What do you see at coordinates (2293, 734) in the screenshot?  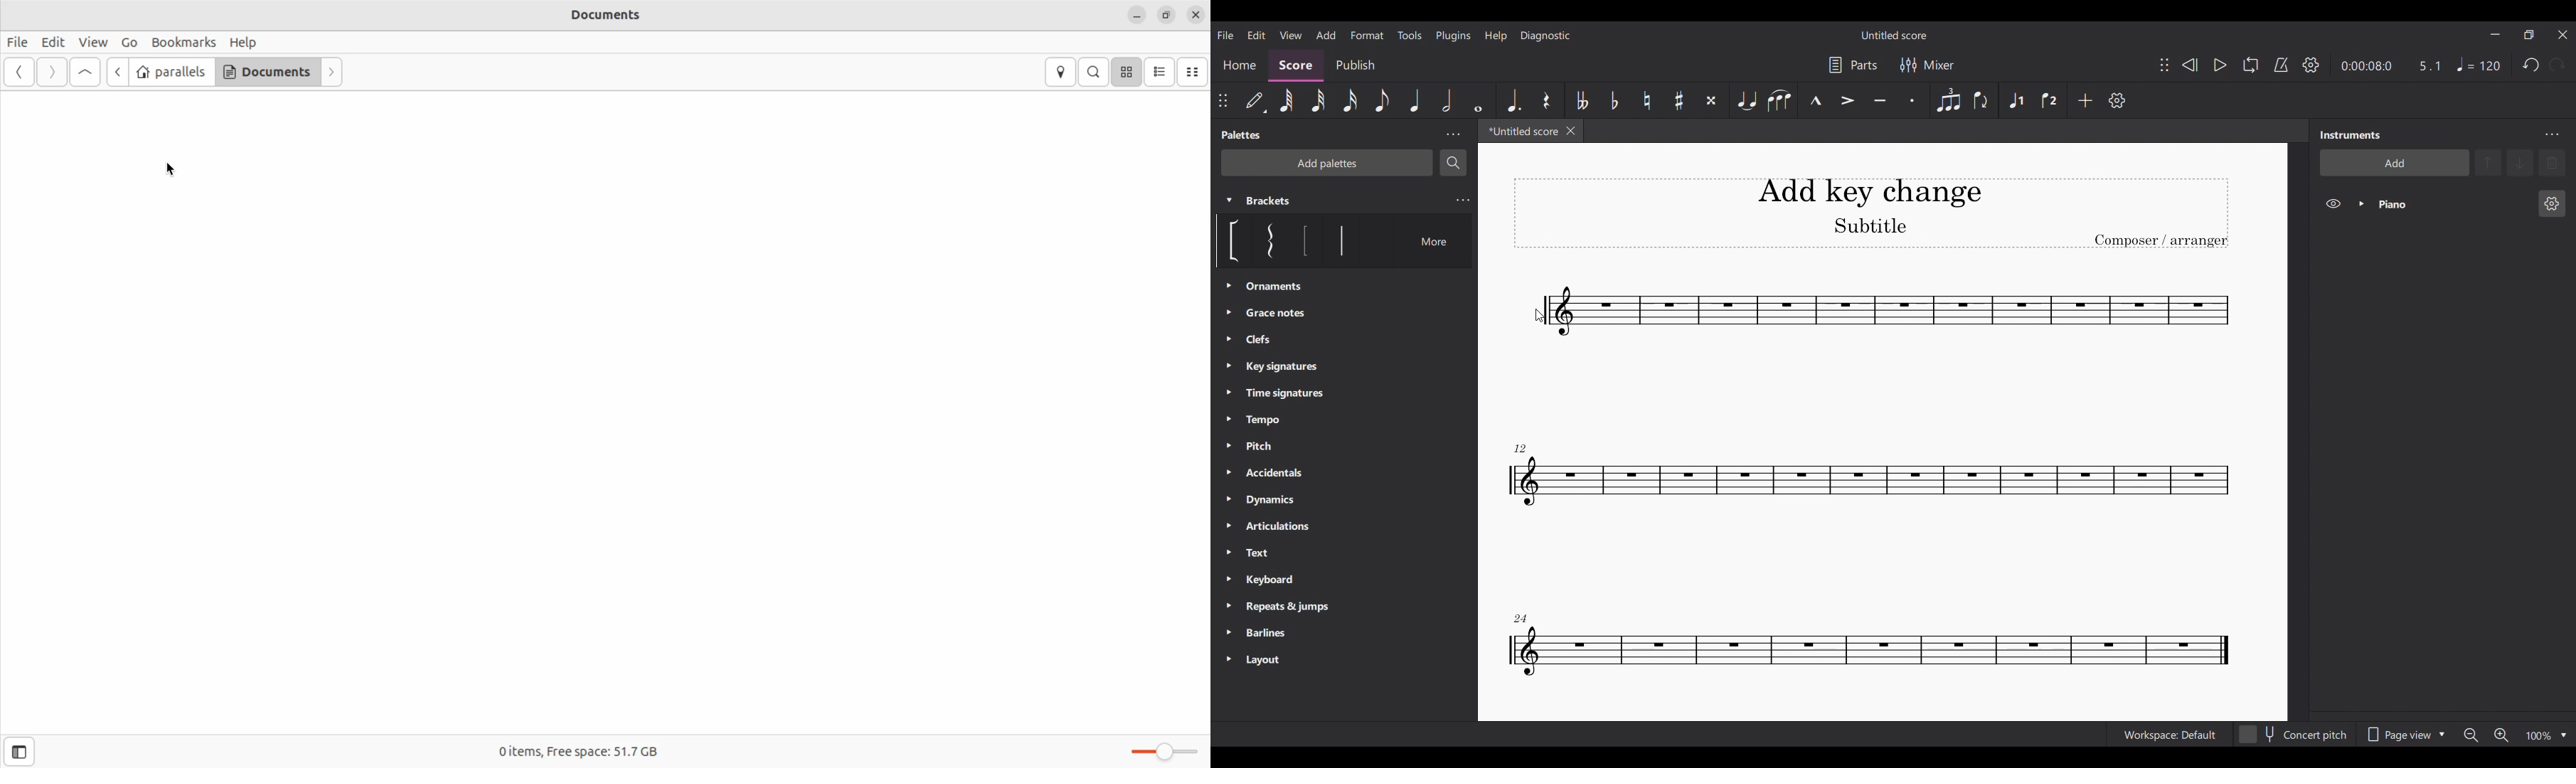 I see `Toggle for concert pitch` at bounding box center [2293, 734].